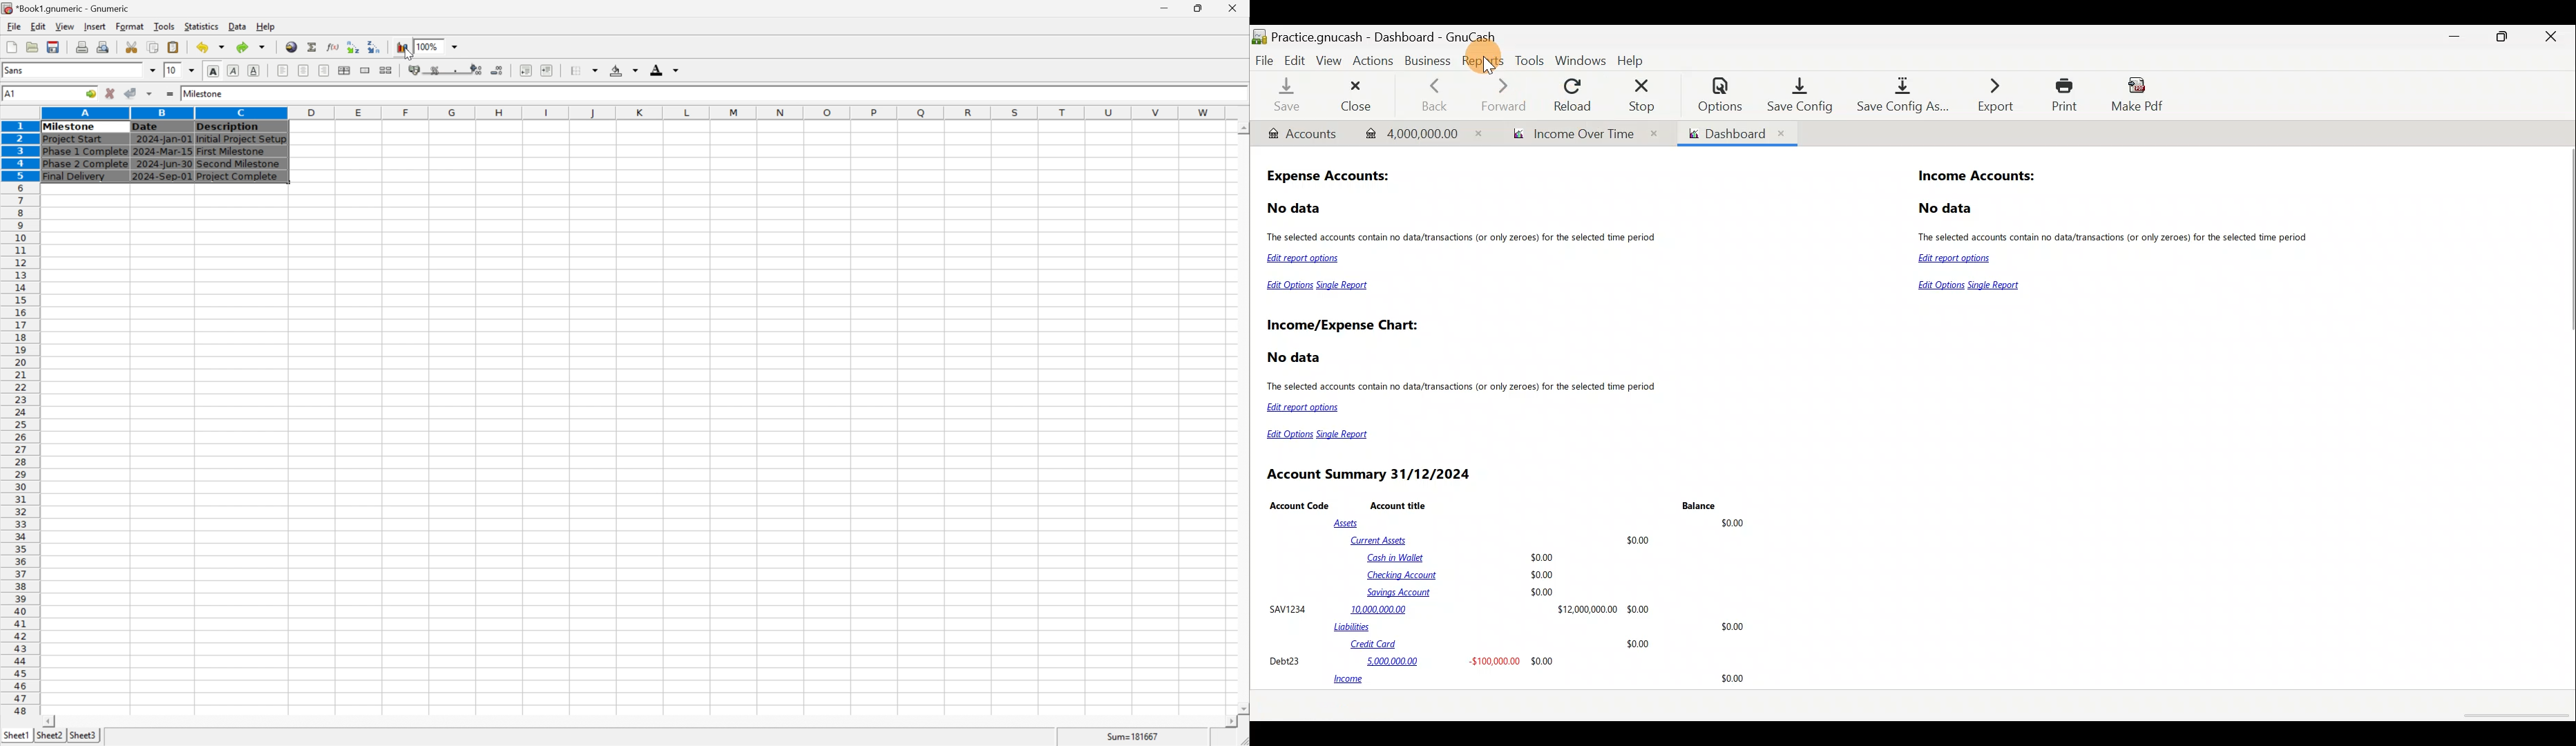  Describe the element at coordinates (203, 26) in the screenshot. I see `statistics` at that location.